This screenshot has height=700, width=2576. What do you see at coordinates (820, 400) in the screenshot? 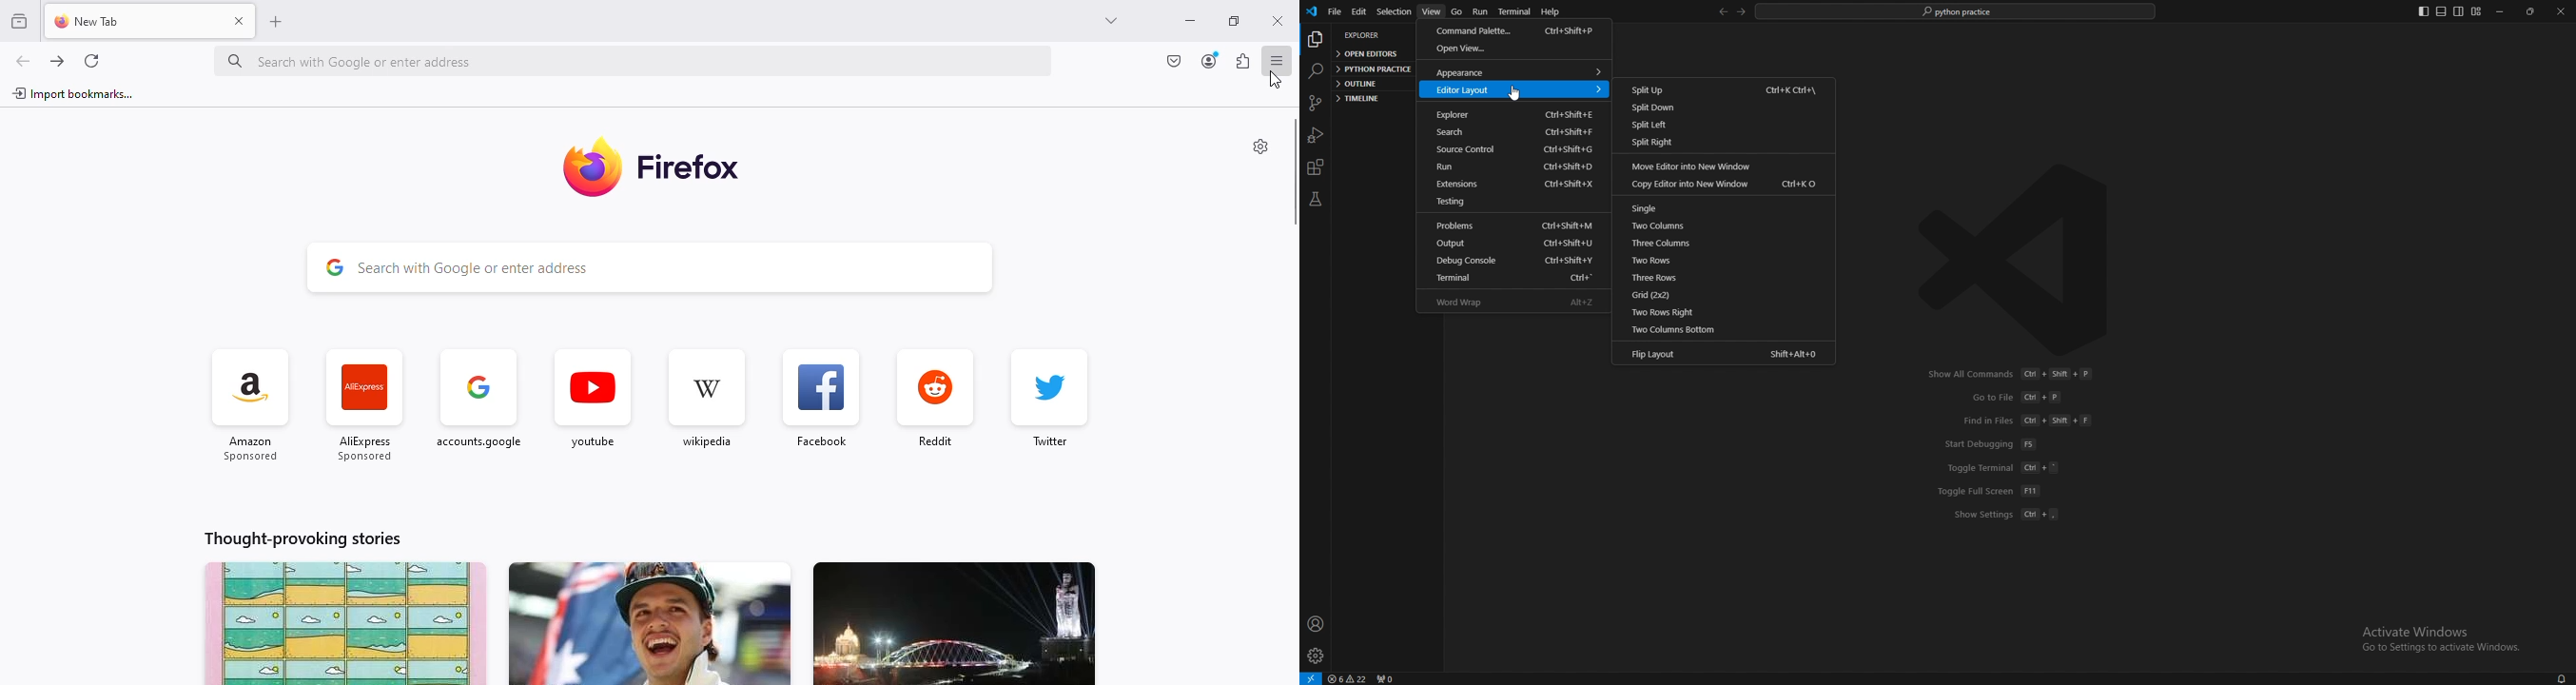
I see `facebook` at bounding box center [820, 400].